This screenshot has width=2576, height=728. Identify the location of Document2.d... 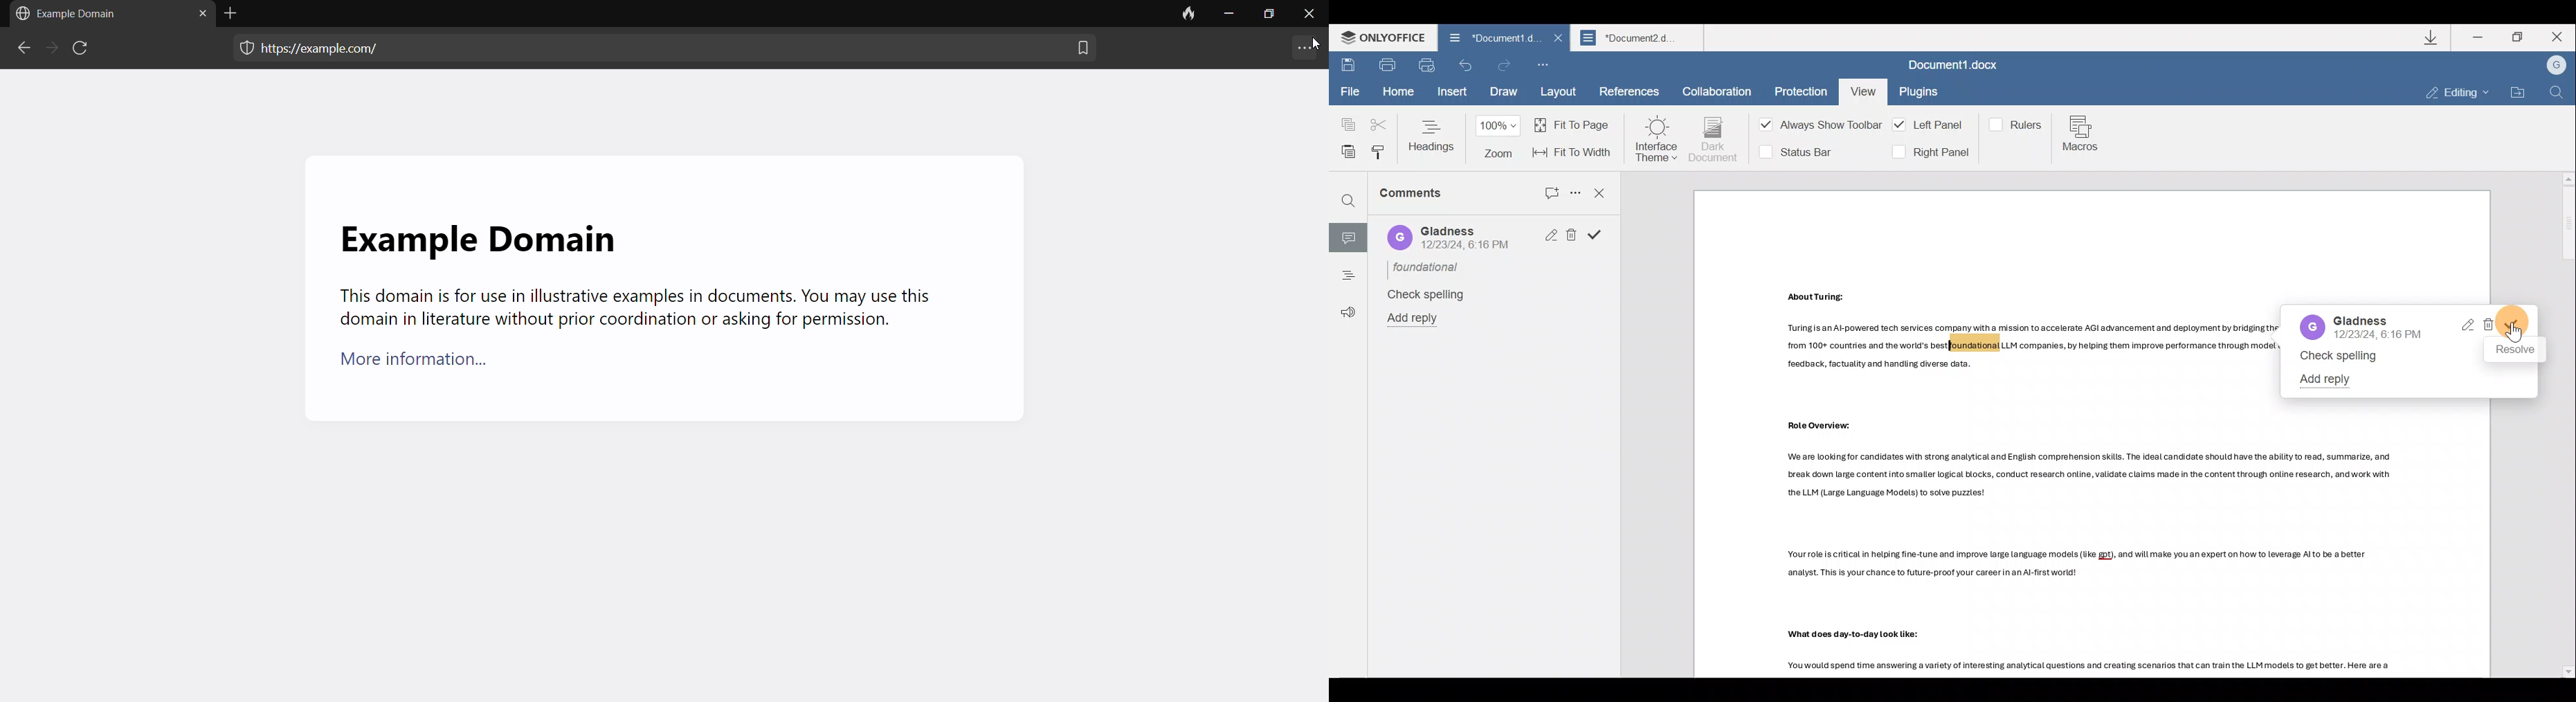
(1641, 40).